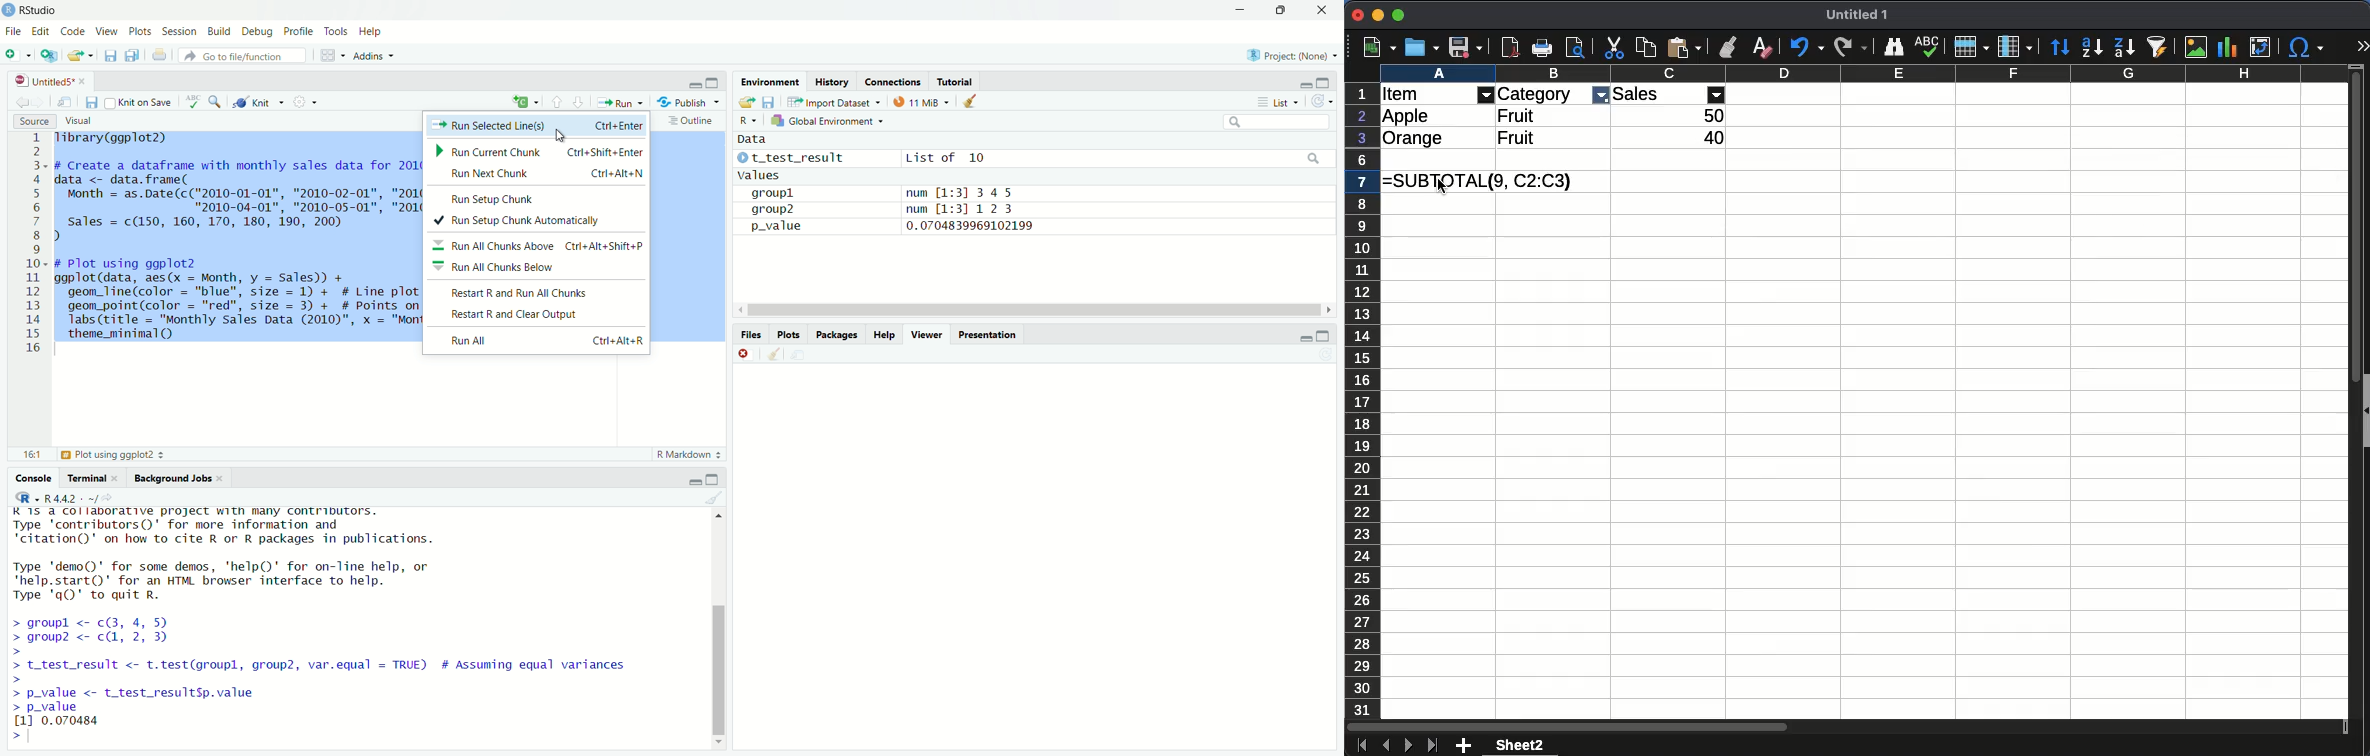 The width and height of the screenshot is (2380, 756). What do you see at coordinates (1414, 139) in the screenshot?
I see `Orange` at bounding box center [1414, 139].